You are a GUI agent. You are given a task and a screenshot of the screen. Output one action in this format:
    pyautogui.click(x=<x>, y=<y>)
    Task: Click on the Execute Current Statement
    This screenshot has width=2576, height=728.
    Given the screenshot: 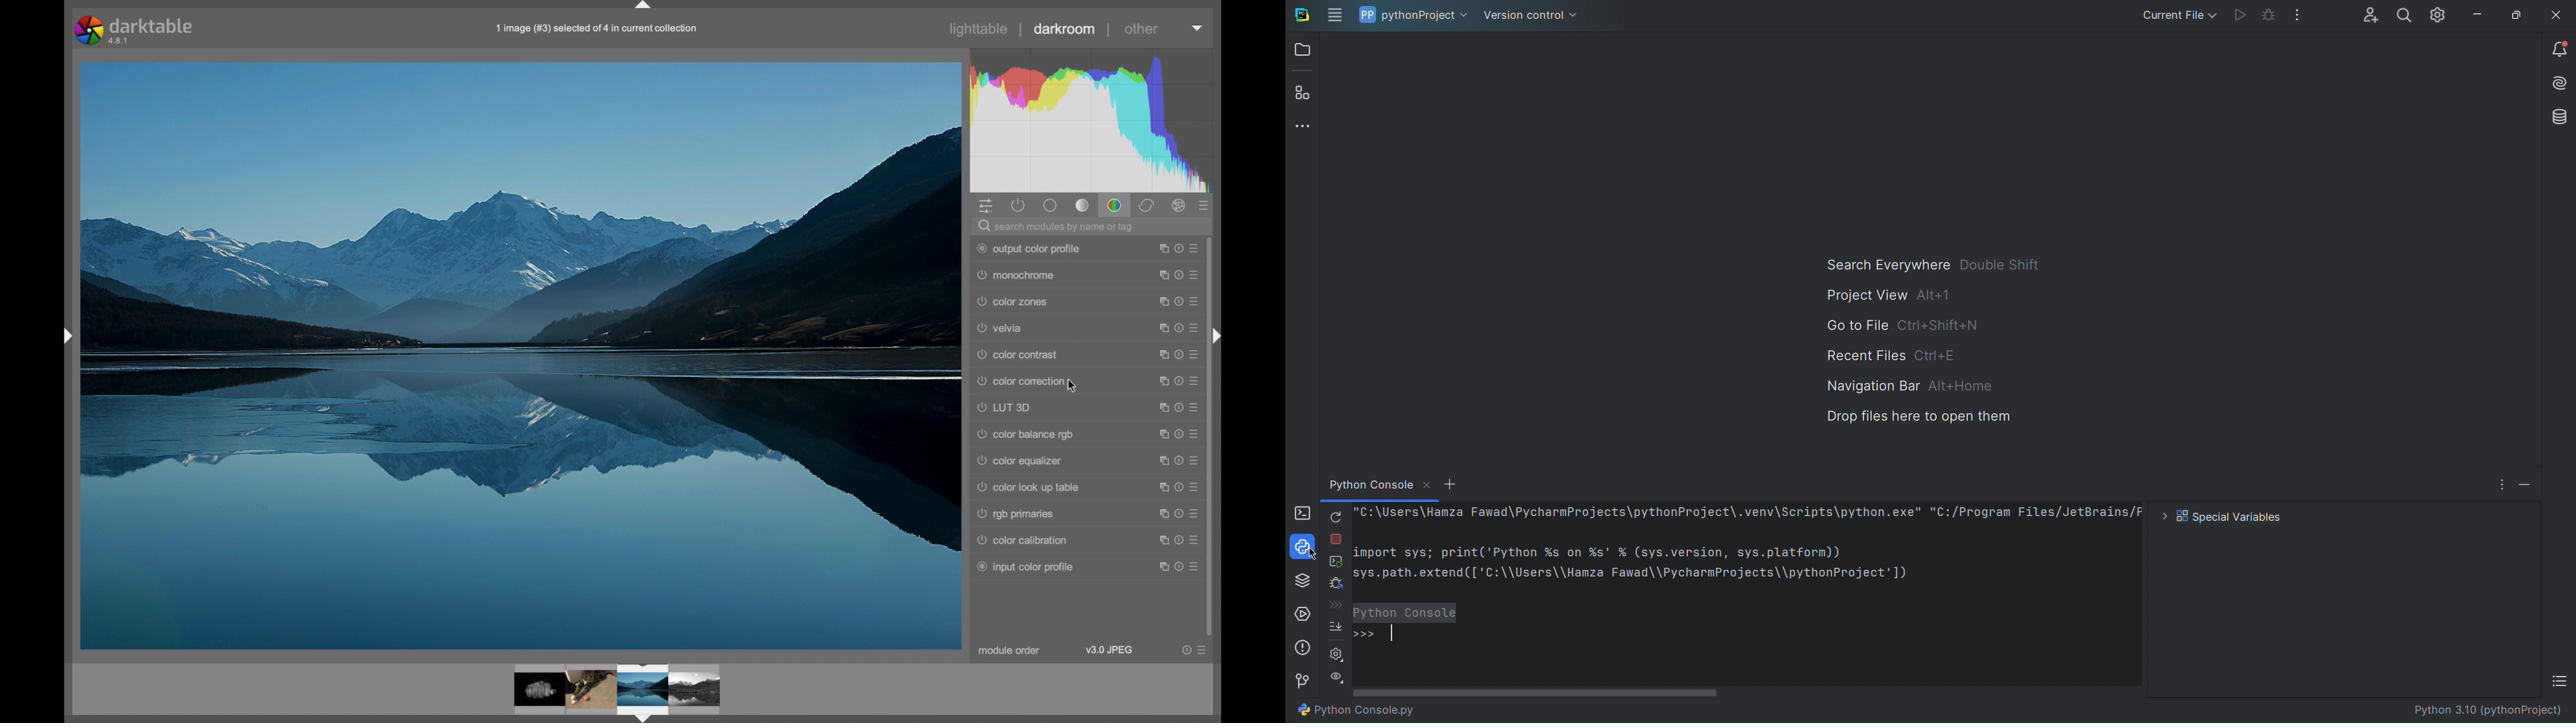 What is the action you would take?
    pyautogui.click(x=1334, y=564)
    